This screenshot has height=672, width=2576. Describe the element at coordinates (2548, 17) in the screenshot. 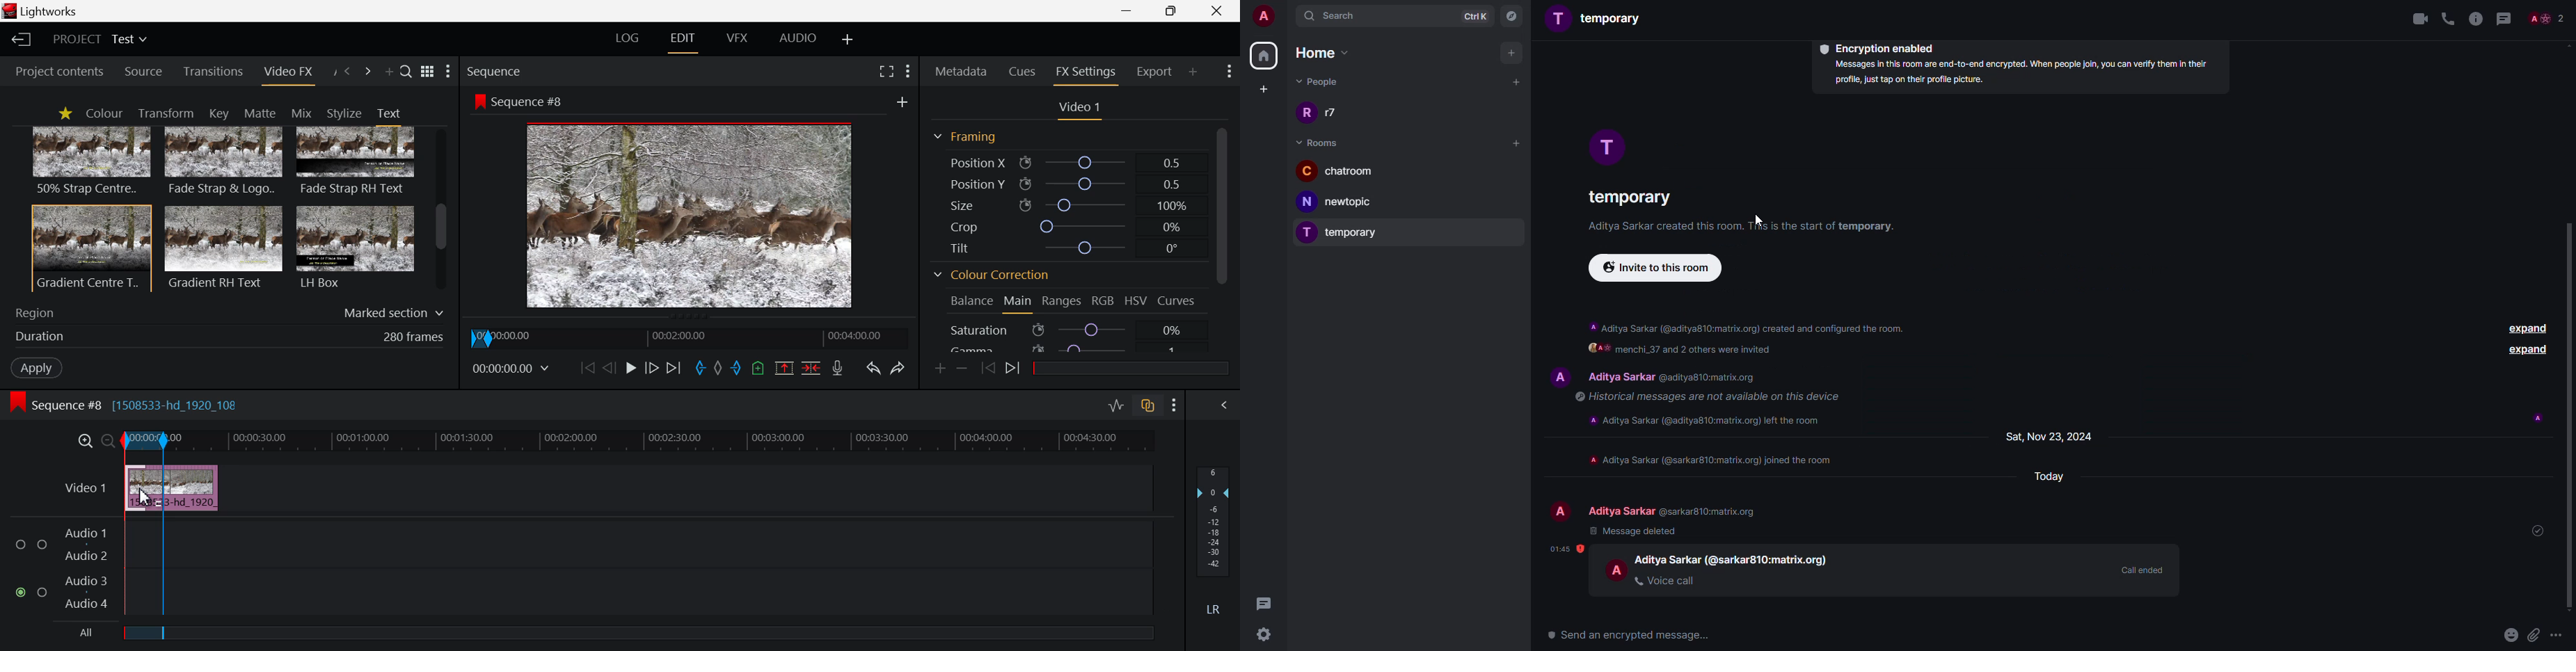

I see `people` at that location.